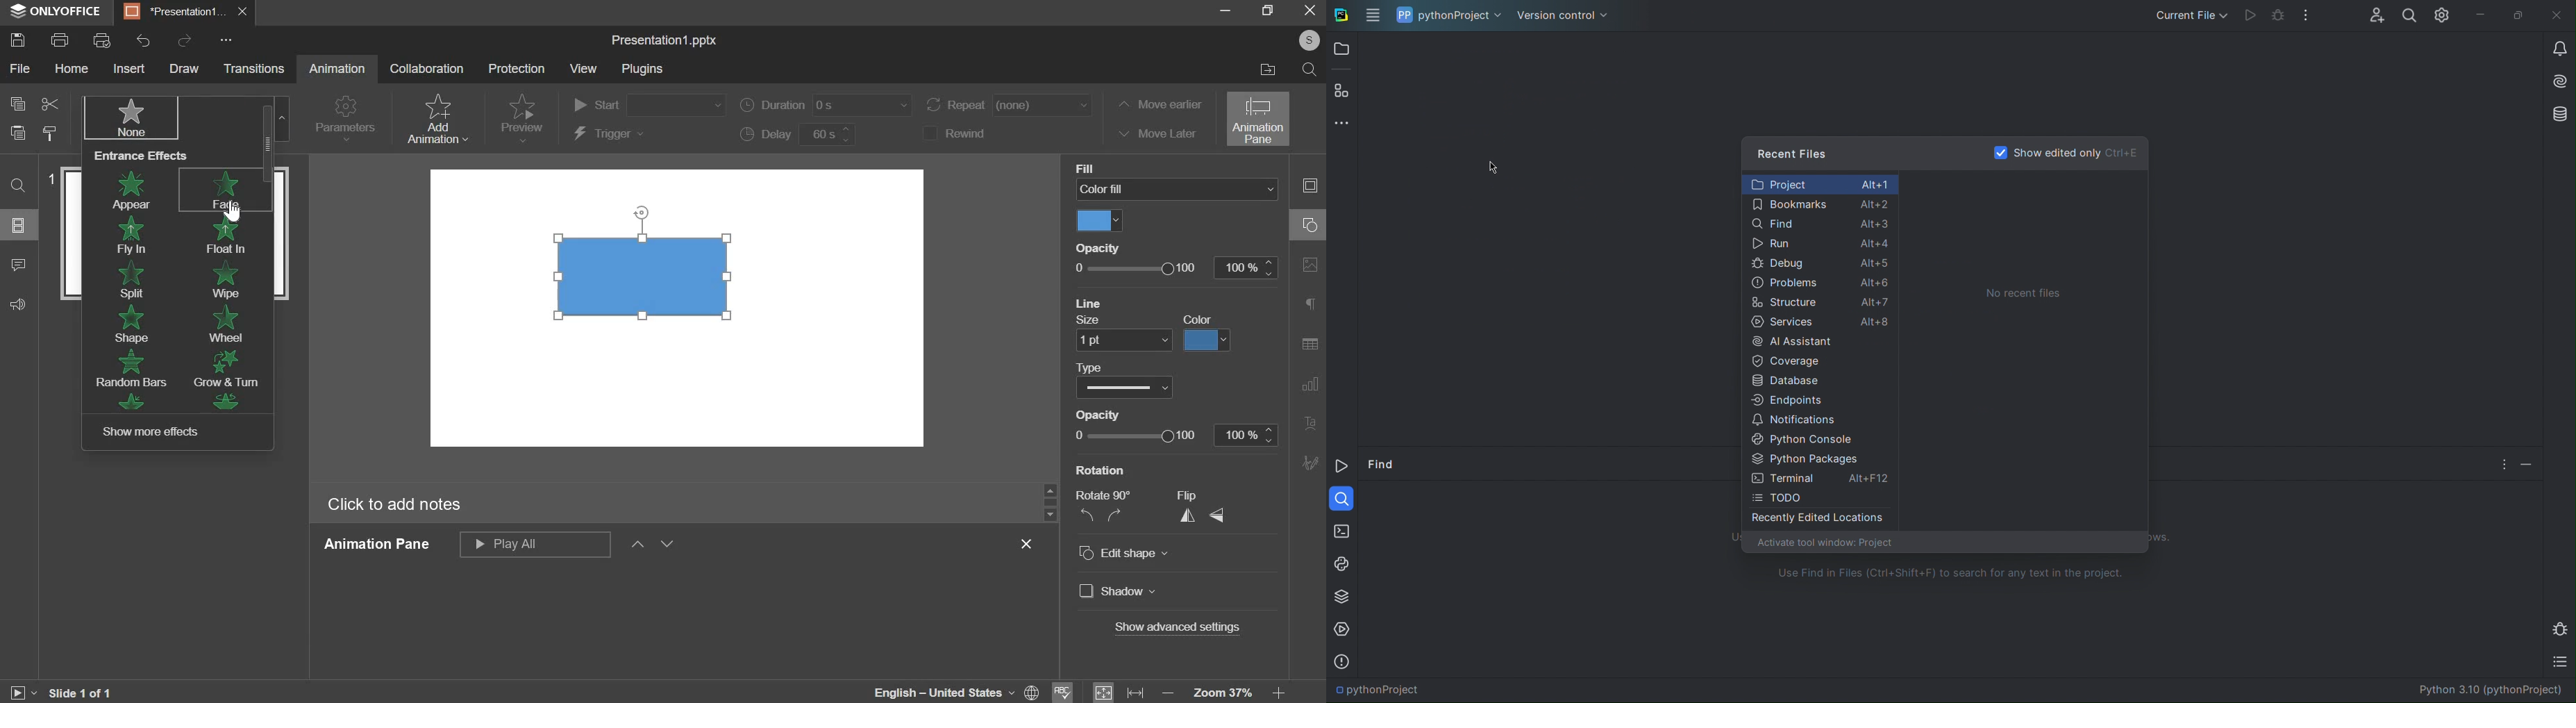 The image size is (2576, 728). I want to click on Slide Size, so click(1312, 304).